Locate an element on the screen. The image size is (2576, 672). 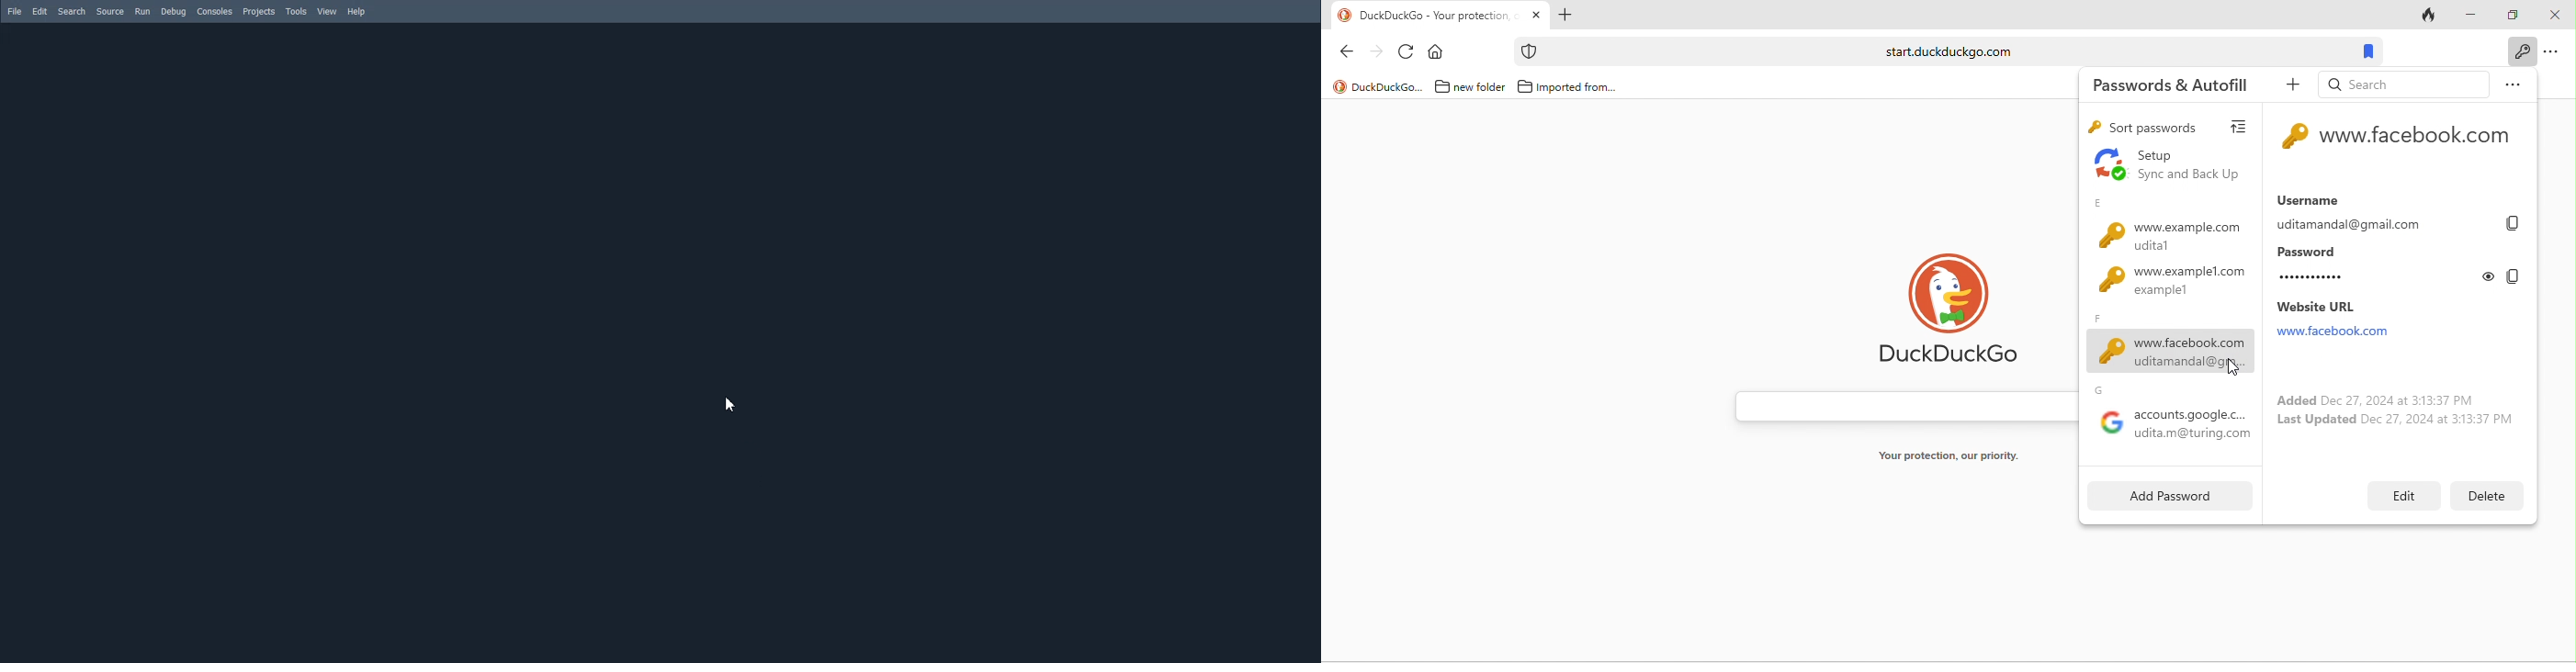
add password is located at coordinates (2164, 497).